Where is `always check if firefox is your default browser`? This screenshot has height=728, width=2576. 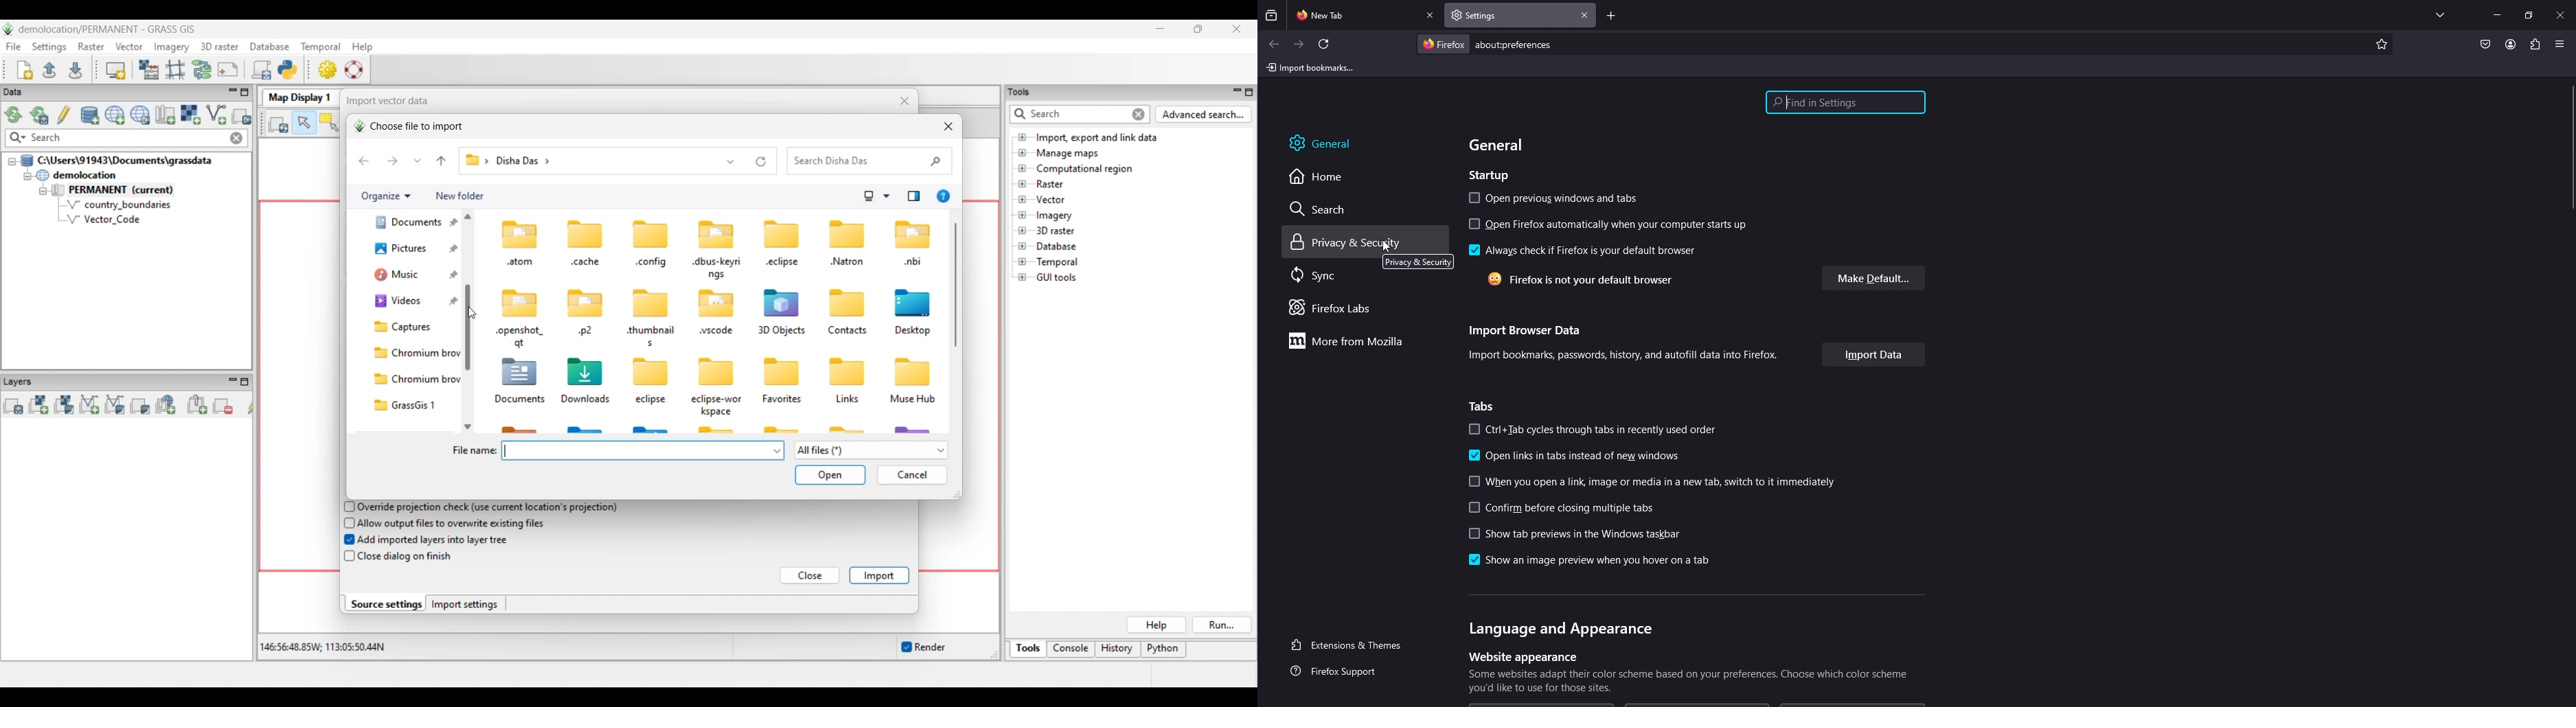 always check if firefox is your default browser is located at coordinates (1580, 251).